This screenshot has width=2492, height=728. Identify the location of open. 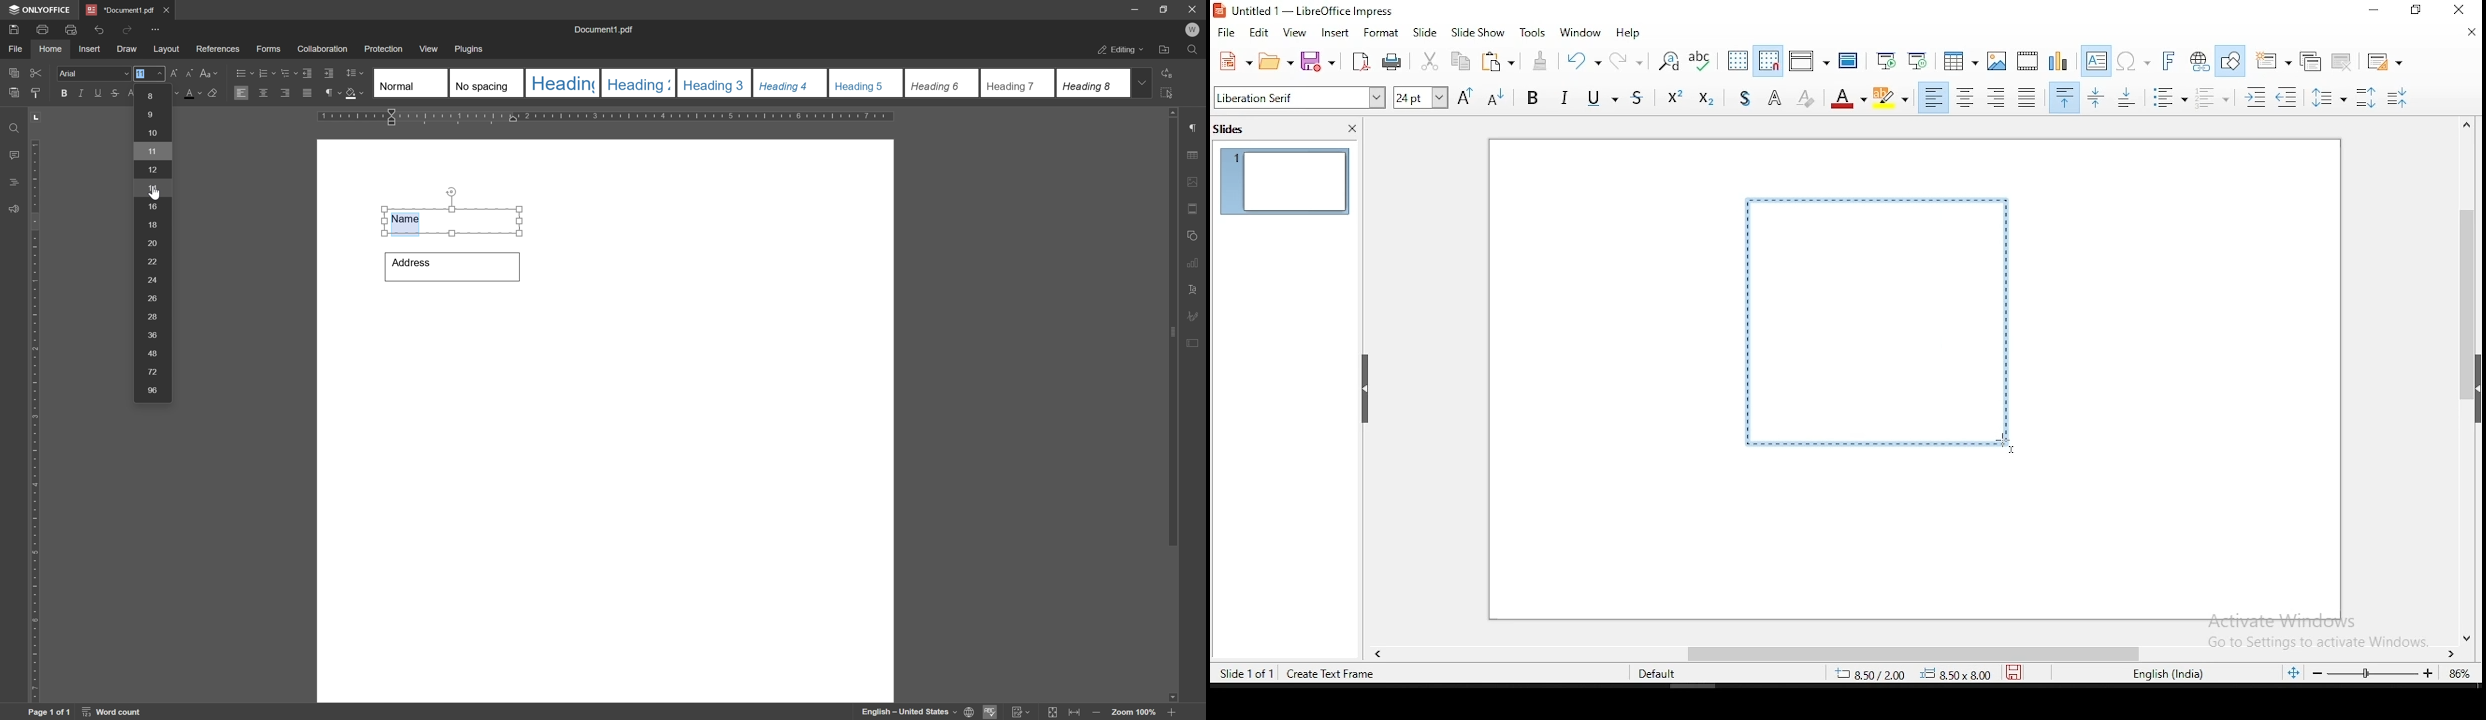
(1275, 63).